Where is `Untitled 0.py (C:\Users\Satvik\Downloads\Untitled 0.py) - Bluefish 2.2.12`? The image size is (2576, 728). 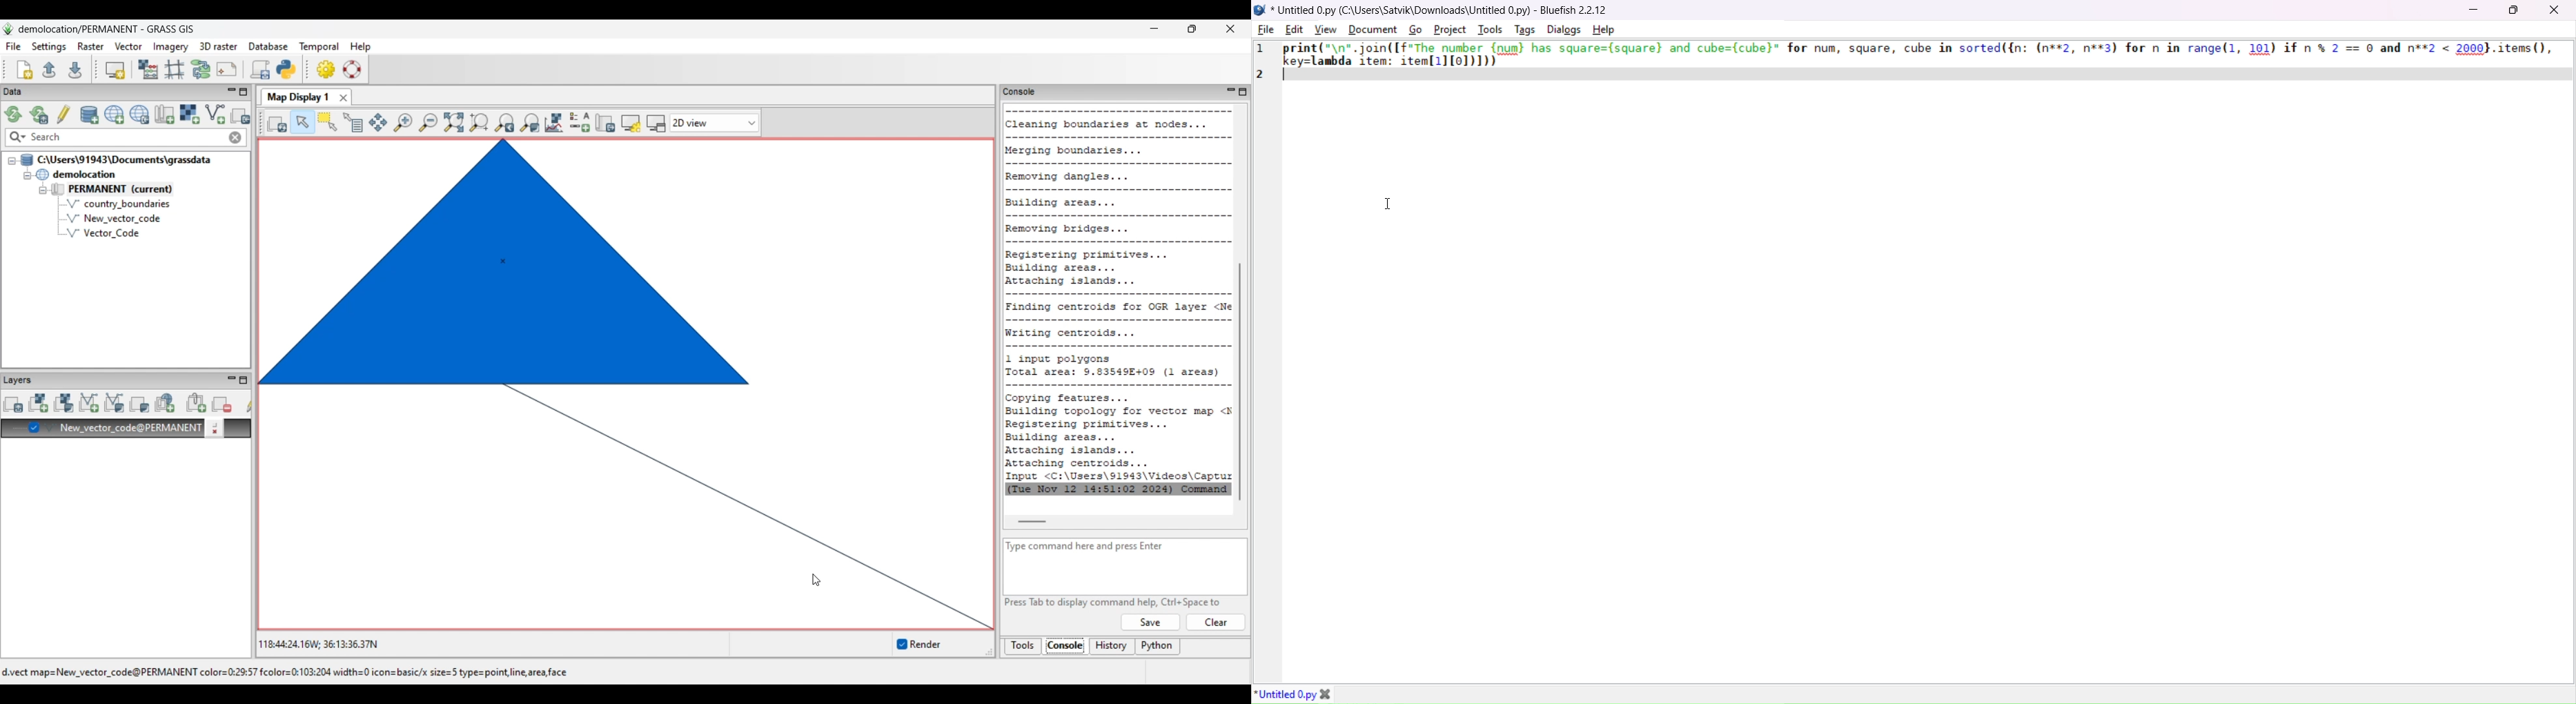 Untitled 0.py (C:\Users\Satvik\Downloads\Untitled 0.py) - Bluefish 2.2.12 is located at coordinates (1444, 11).